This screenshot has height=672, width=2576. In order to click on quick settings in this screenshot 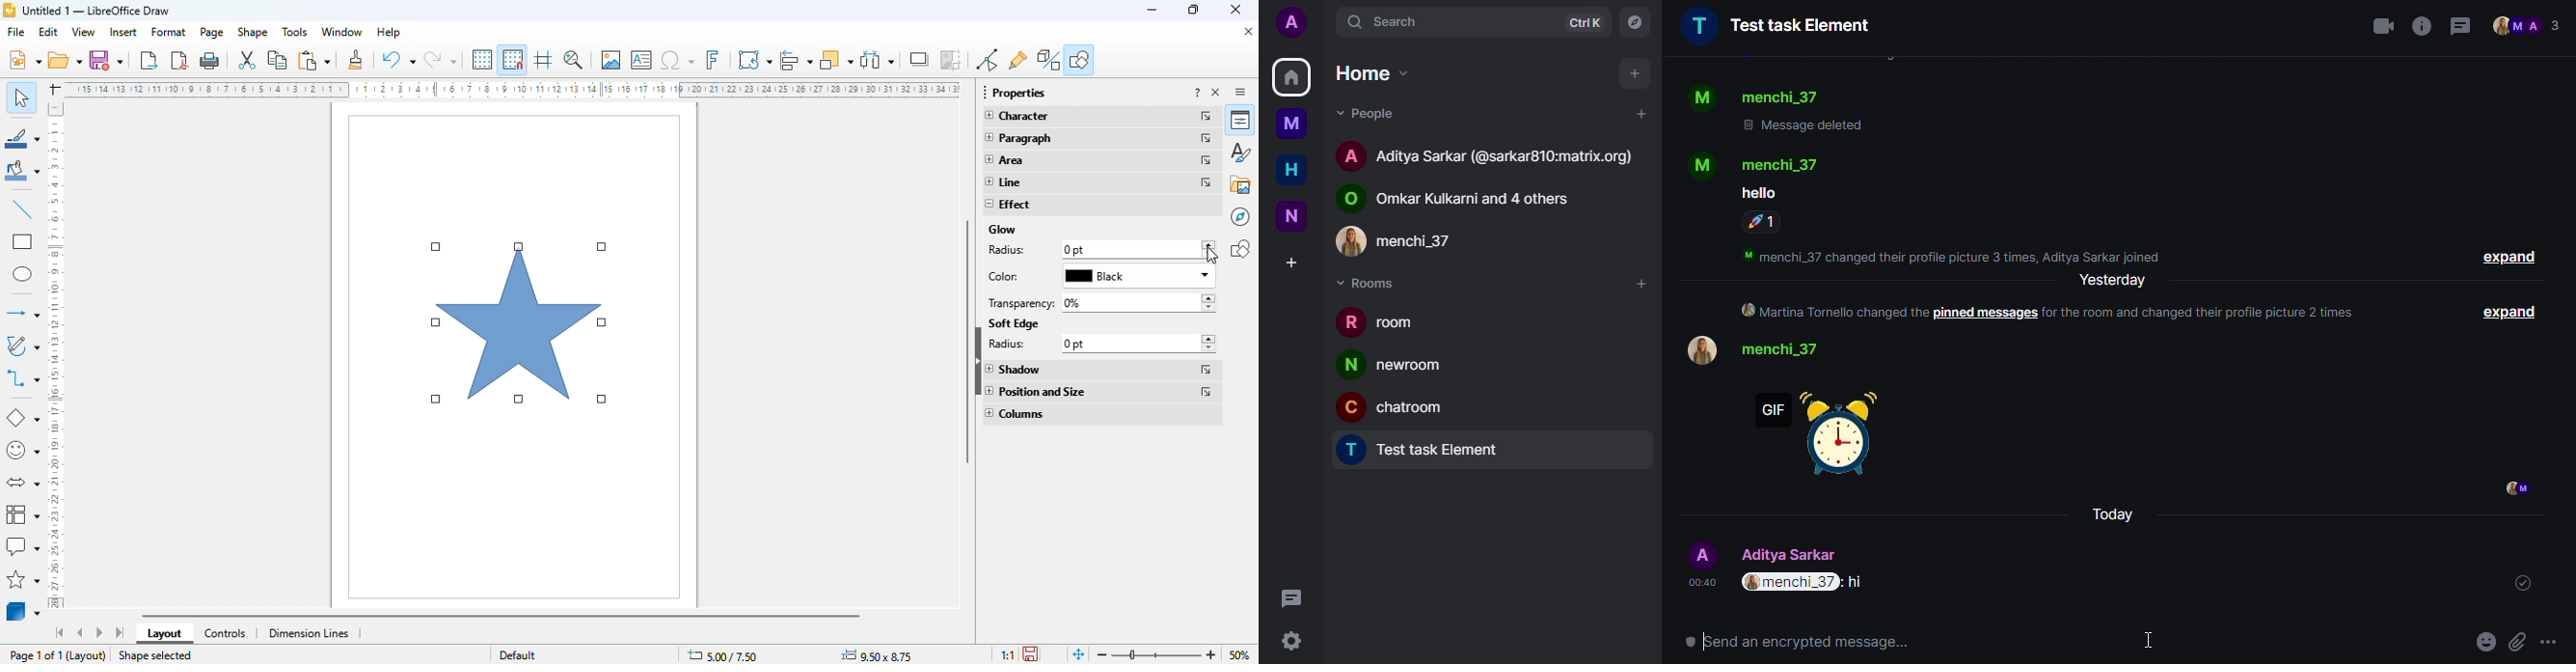, I will do `click(1289, 640)`.